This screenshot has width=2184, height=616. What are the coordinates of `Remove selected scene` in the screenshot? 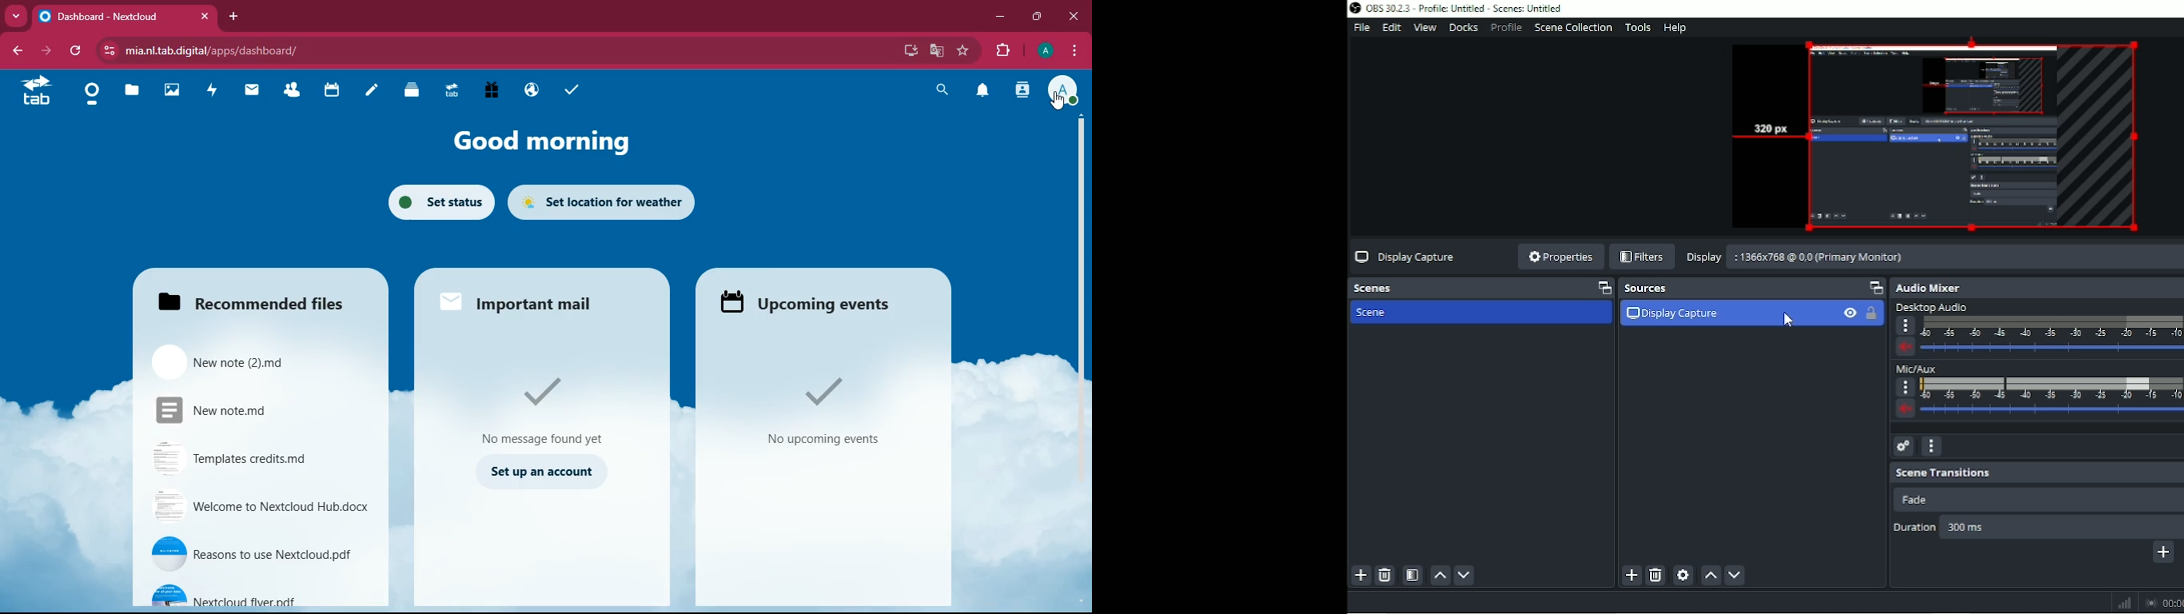 It's located at (1385, 576).